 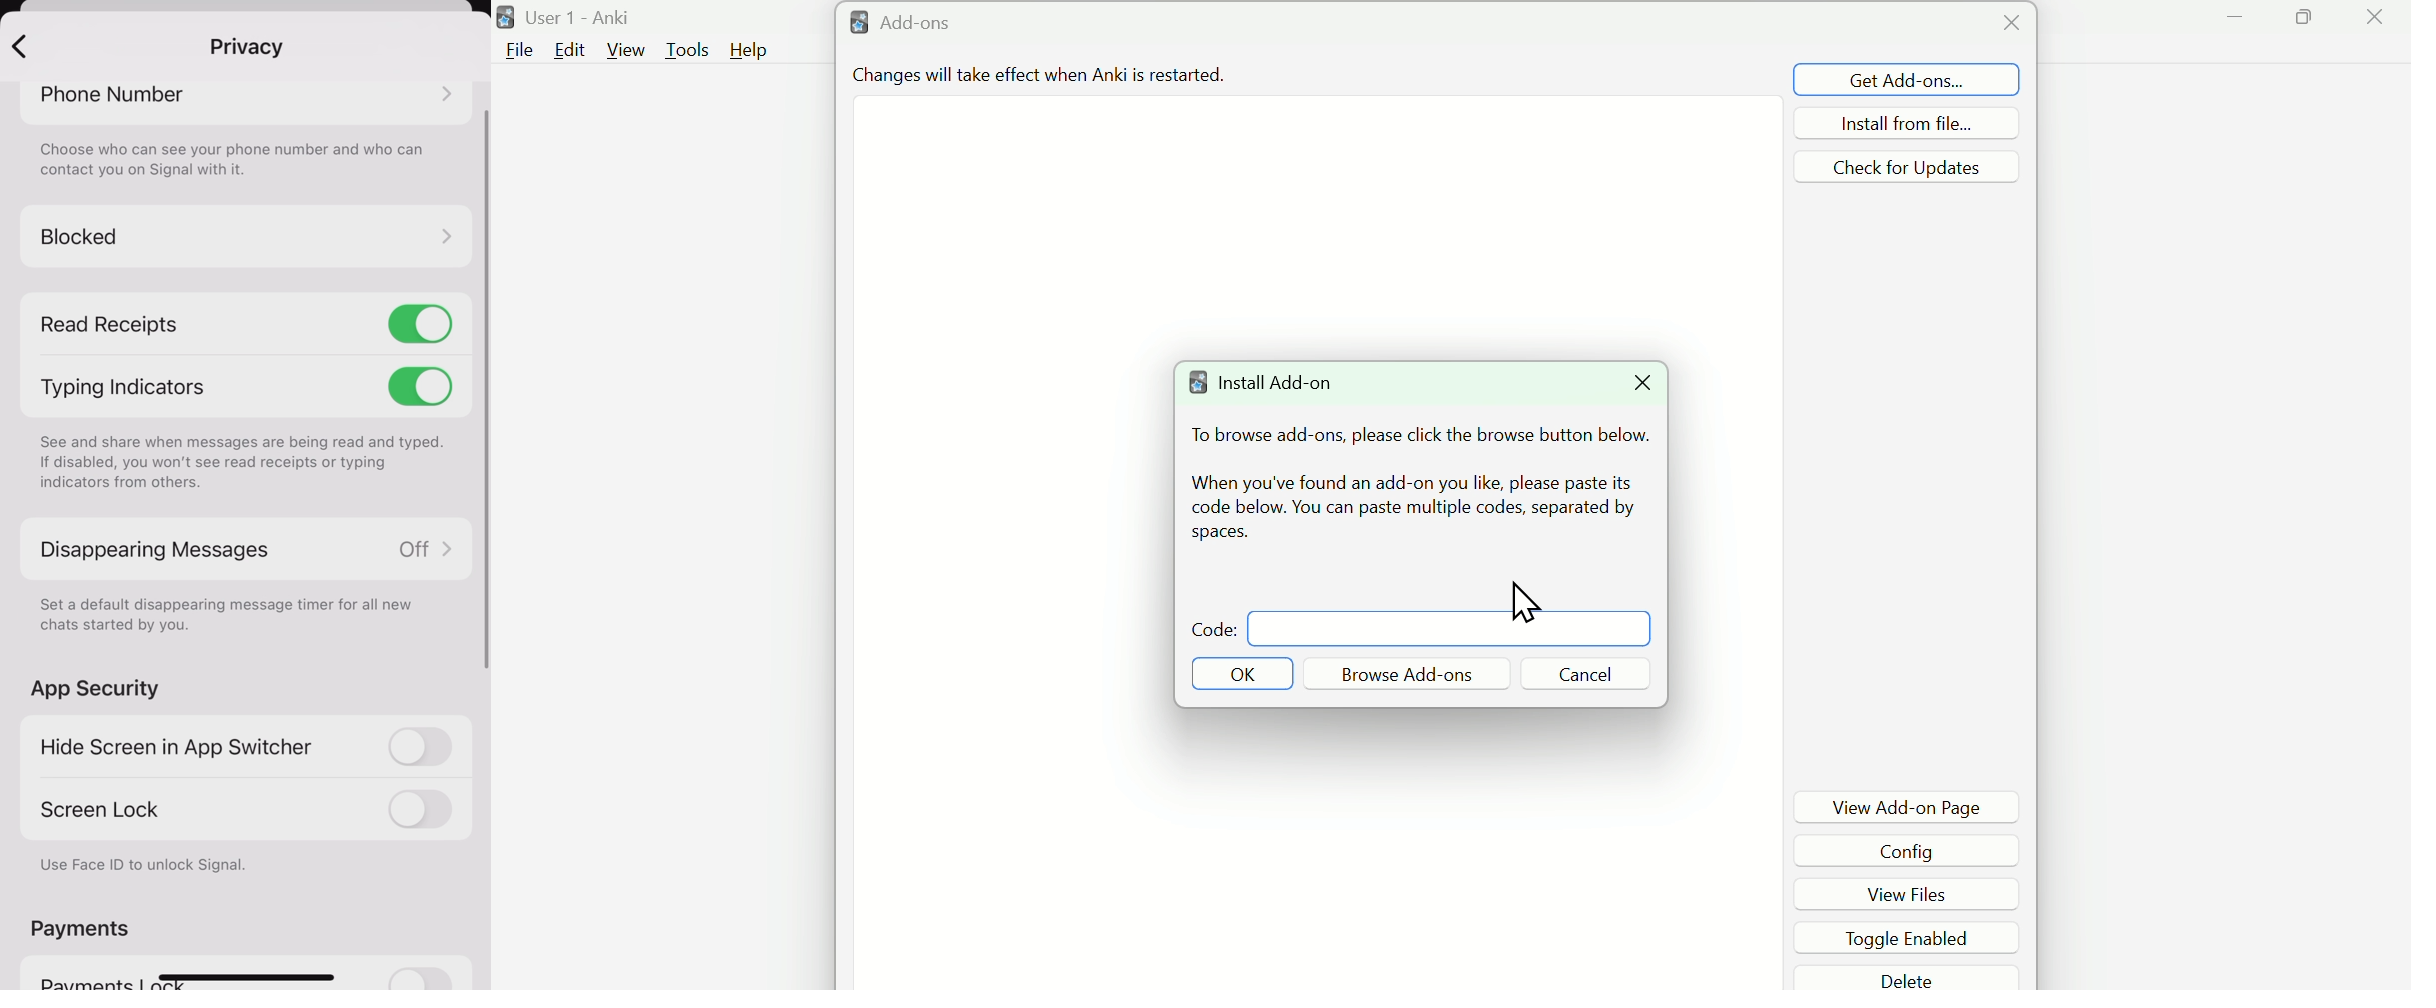 I want to click on Close, so click(x=2374, y=21).